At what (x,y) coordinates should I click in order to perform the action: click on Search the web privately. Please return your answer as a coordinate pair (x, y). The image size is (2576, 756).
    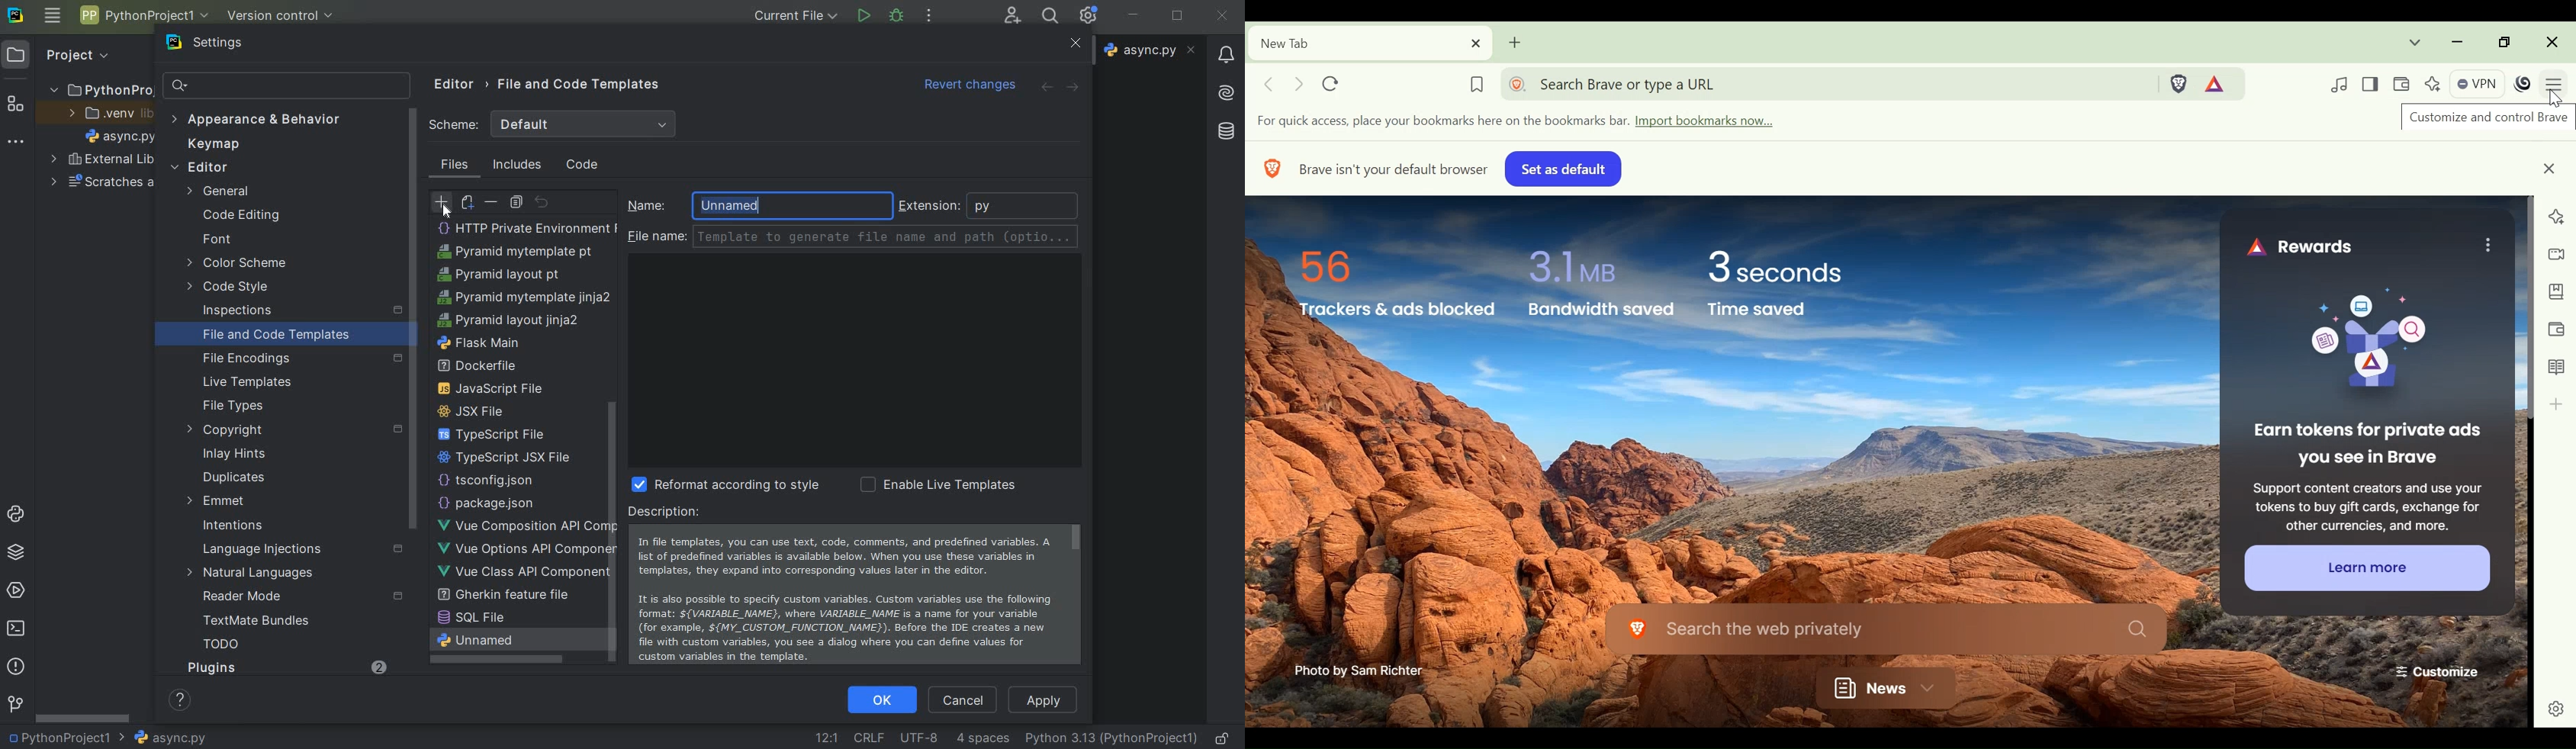
    Looking at the image, I should click on (1884, 628).